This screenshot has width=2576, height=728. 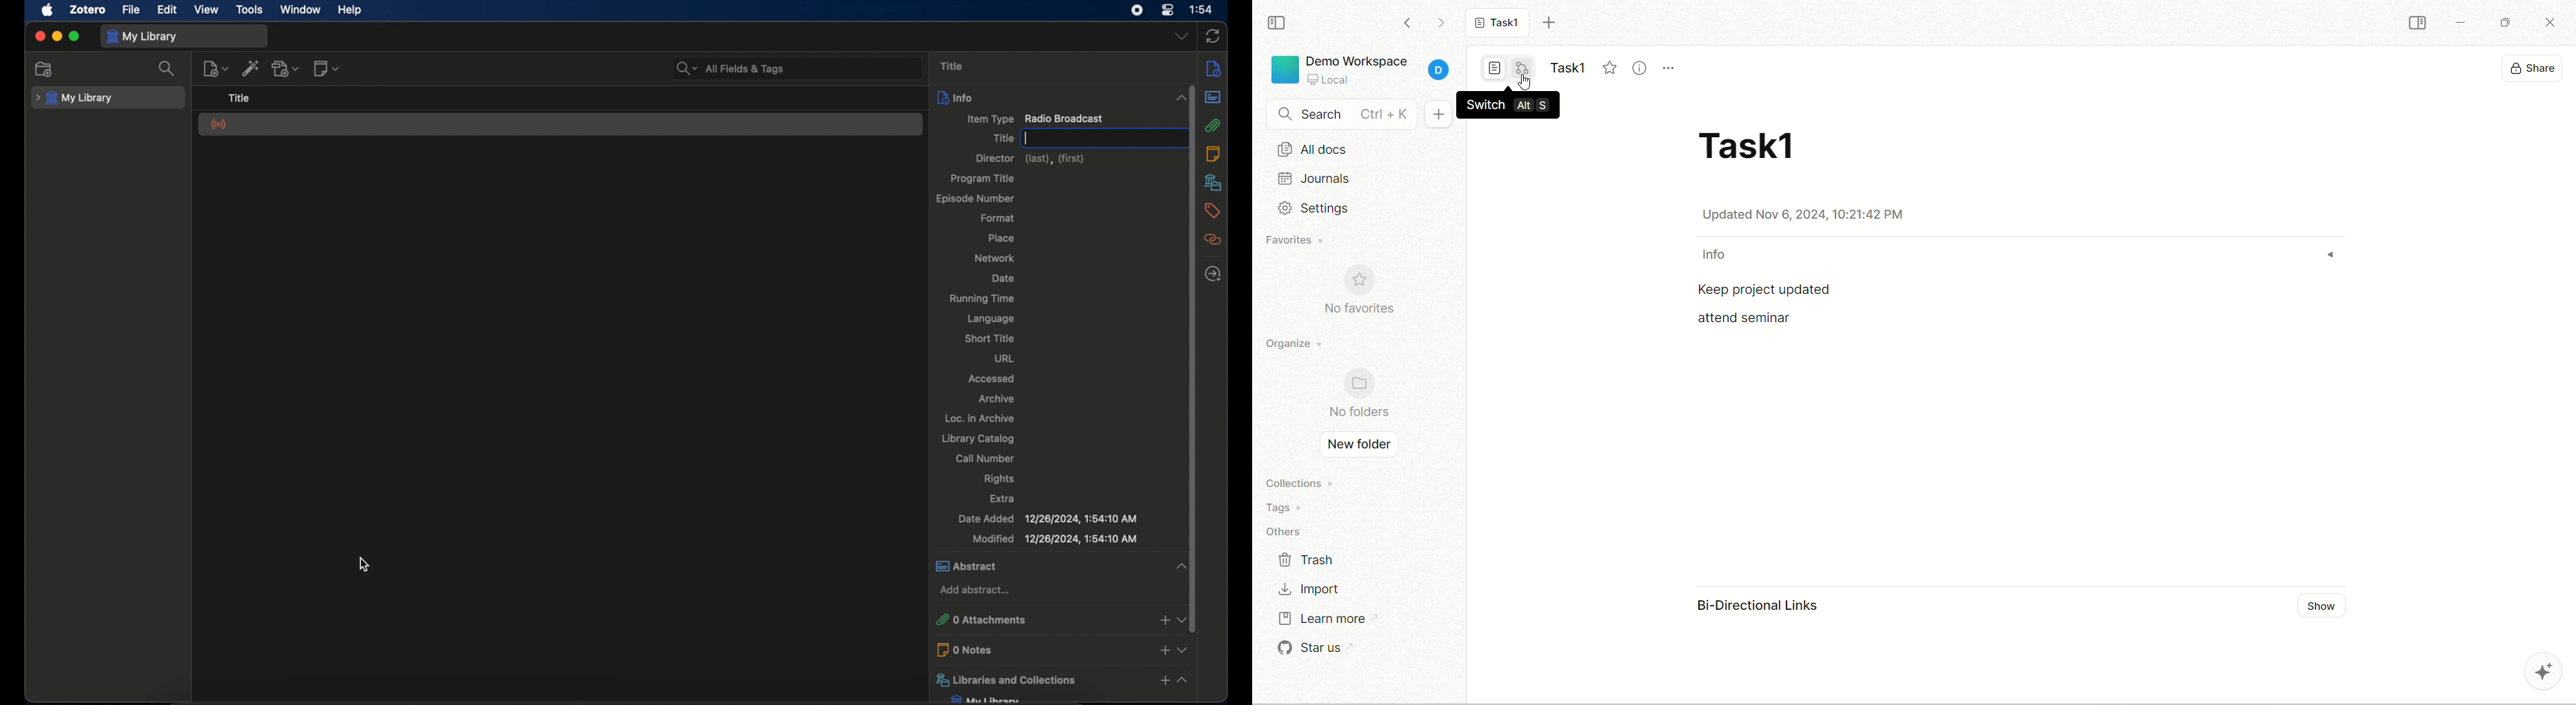 I want to click on accessed, so click(x=992, y=379).